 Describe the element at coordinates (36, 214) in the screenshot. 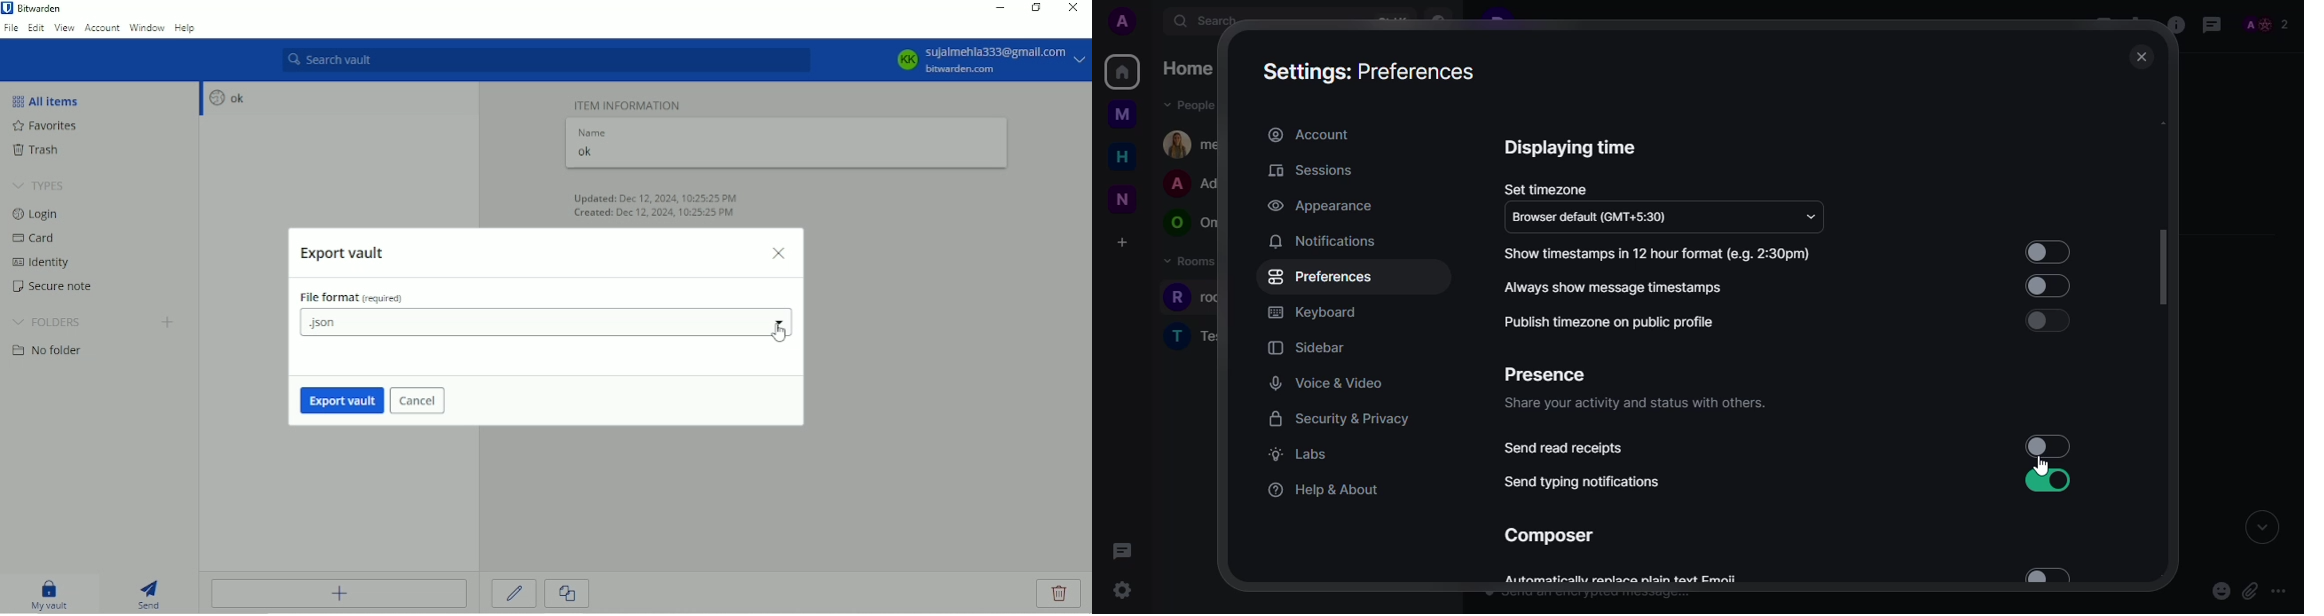

I see `Login` at that location.